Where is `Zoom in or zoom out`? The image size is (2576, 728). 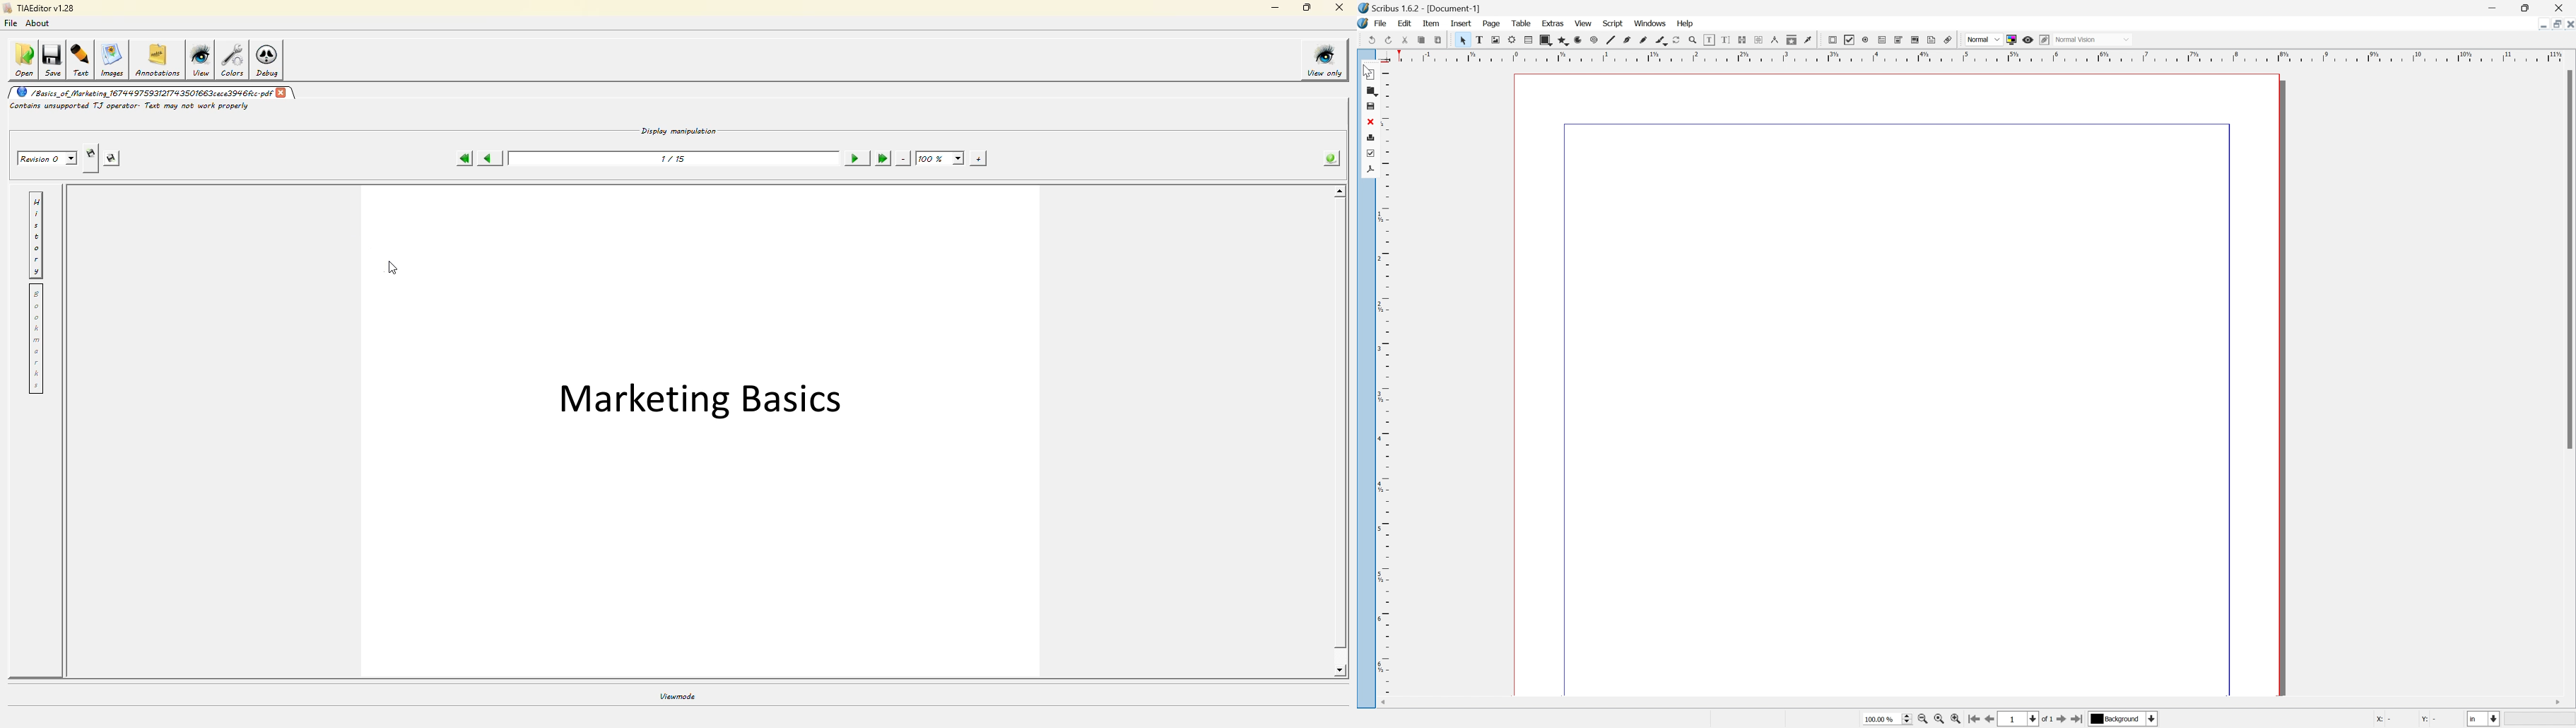
Zoom in or zoom out is located at coordinates (1809, 40).